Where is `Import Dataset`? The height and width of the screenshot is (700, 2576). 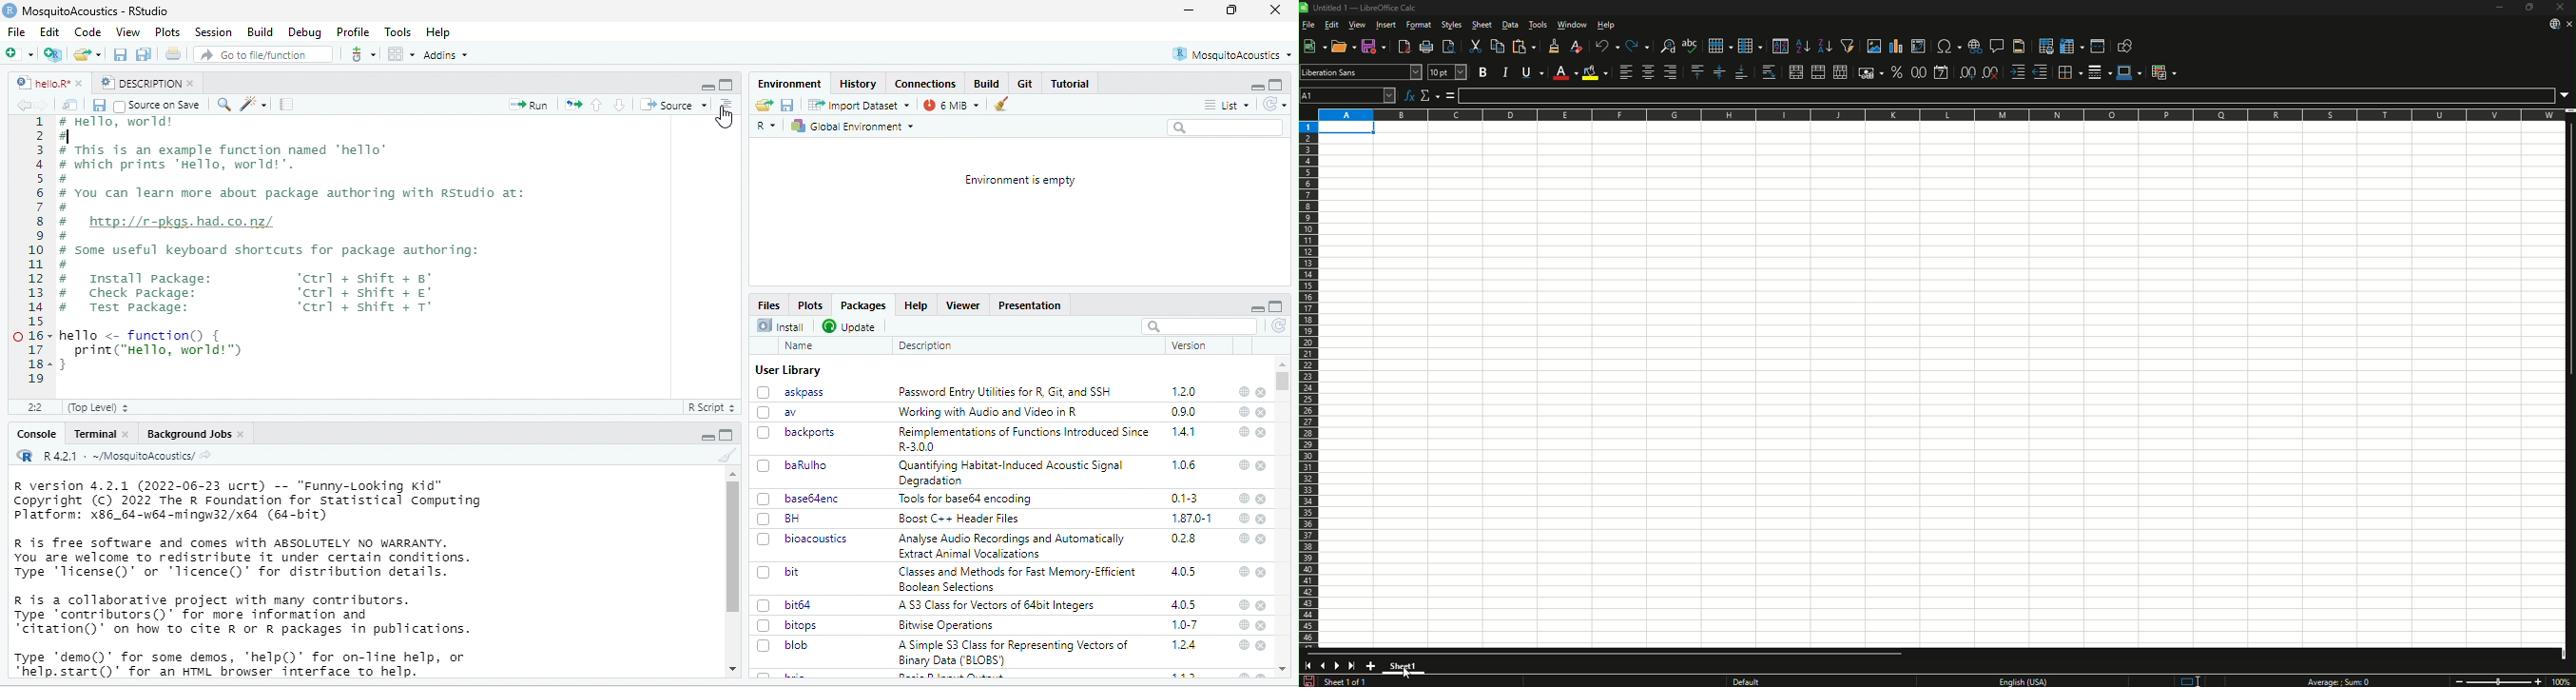
Import Dataset is located at coordinates (859, 105).